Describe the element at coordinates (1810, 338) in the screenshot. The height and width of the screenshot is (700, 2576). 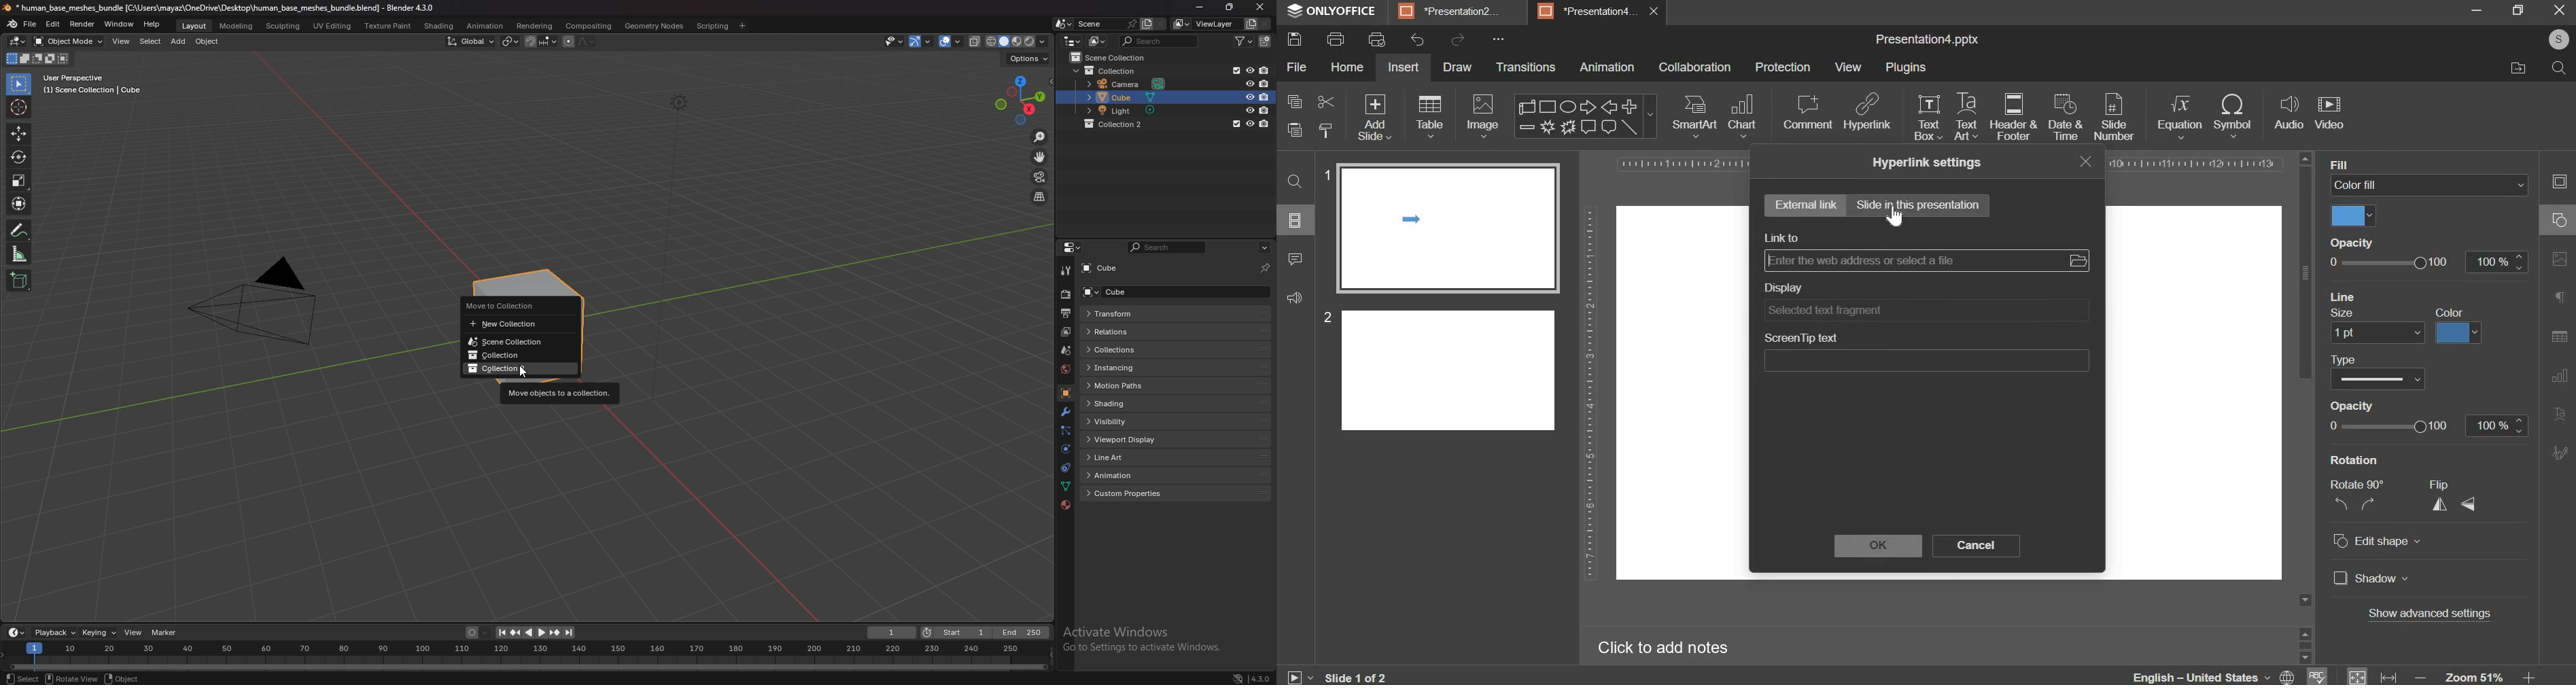
I see `ScreenTip text` at that location.